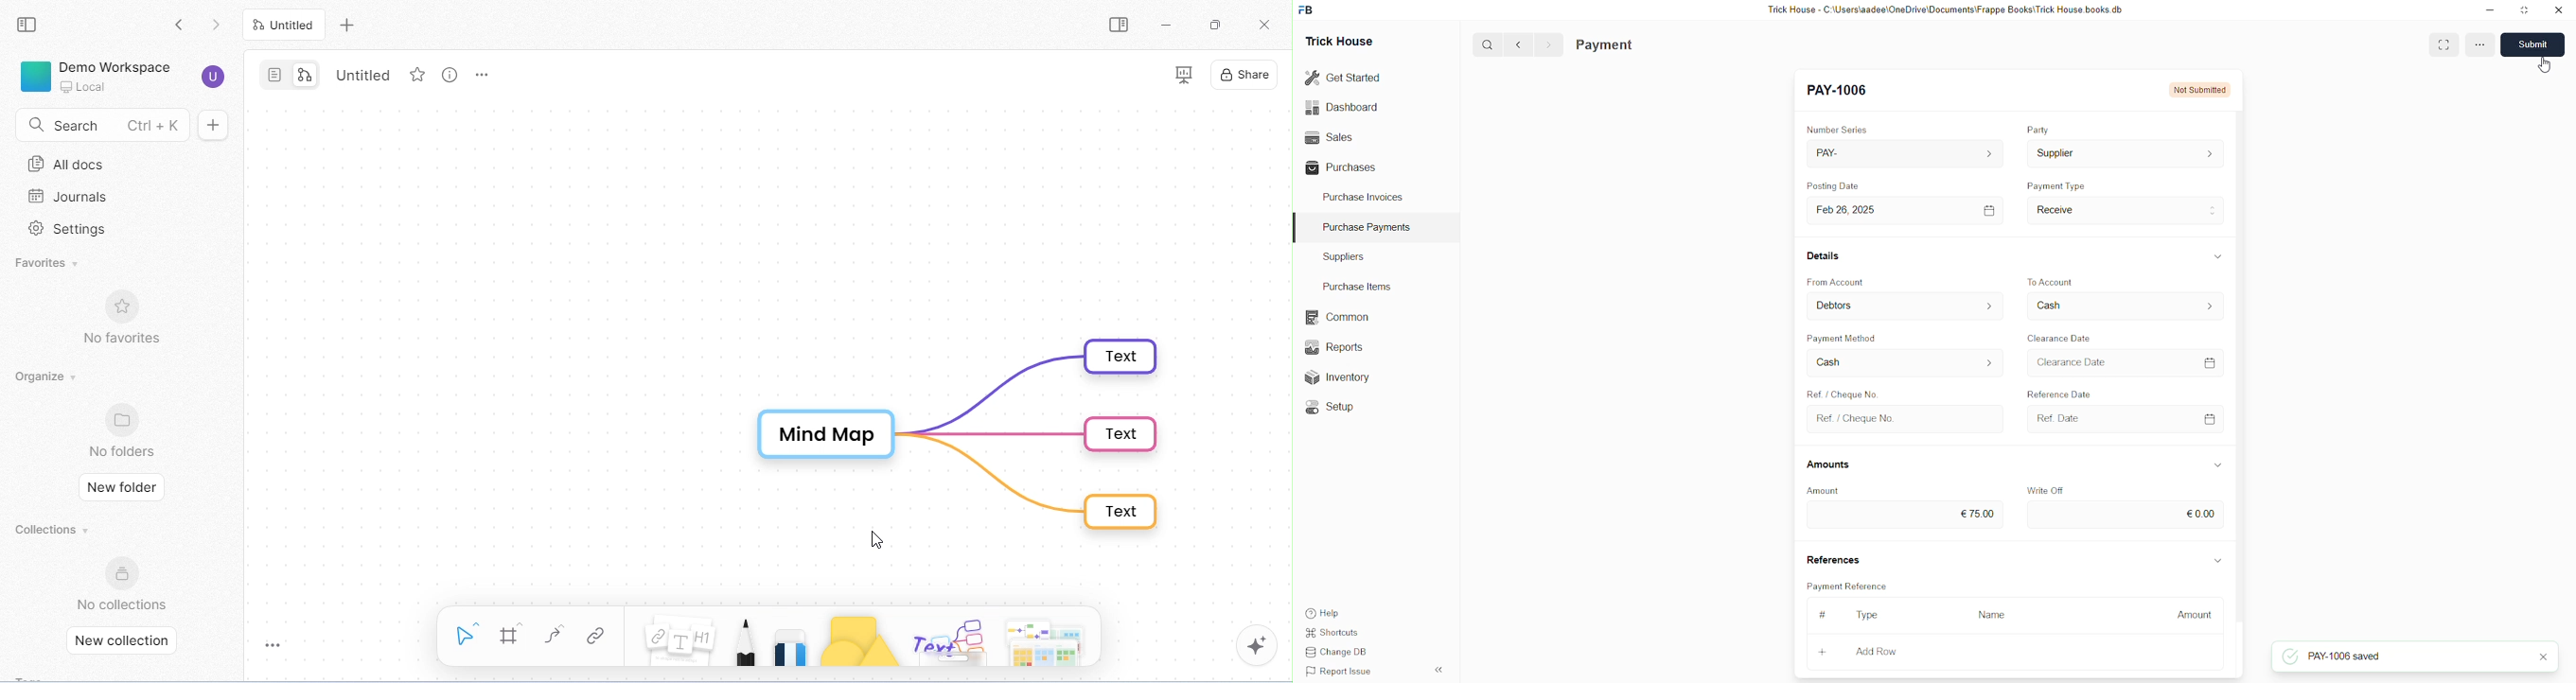 The height and width of the screenshot is (700, 2576). What do you see at coordinates (1847, 585) in the screenshot?
I see `Payment Reference` at bounding box center [1847, 585].